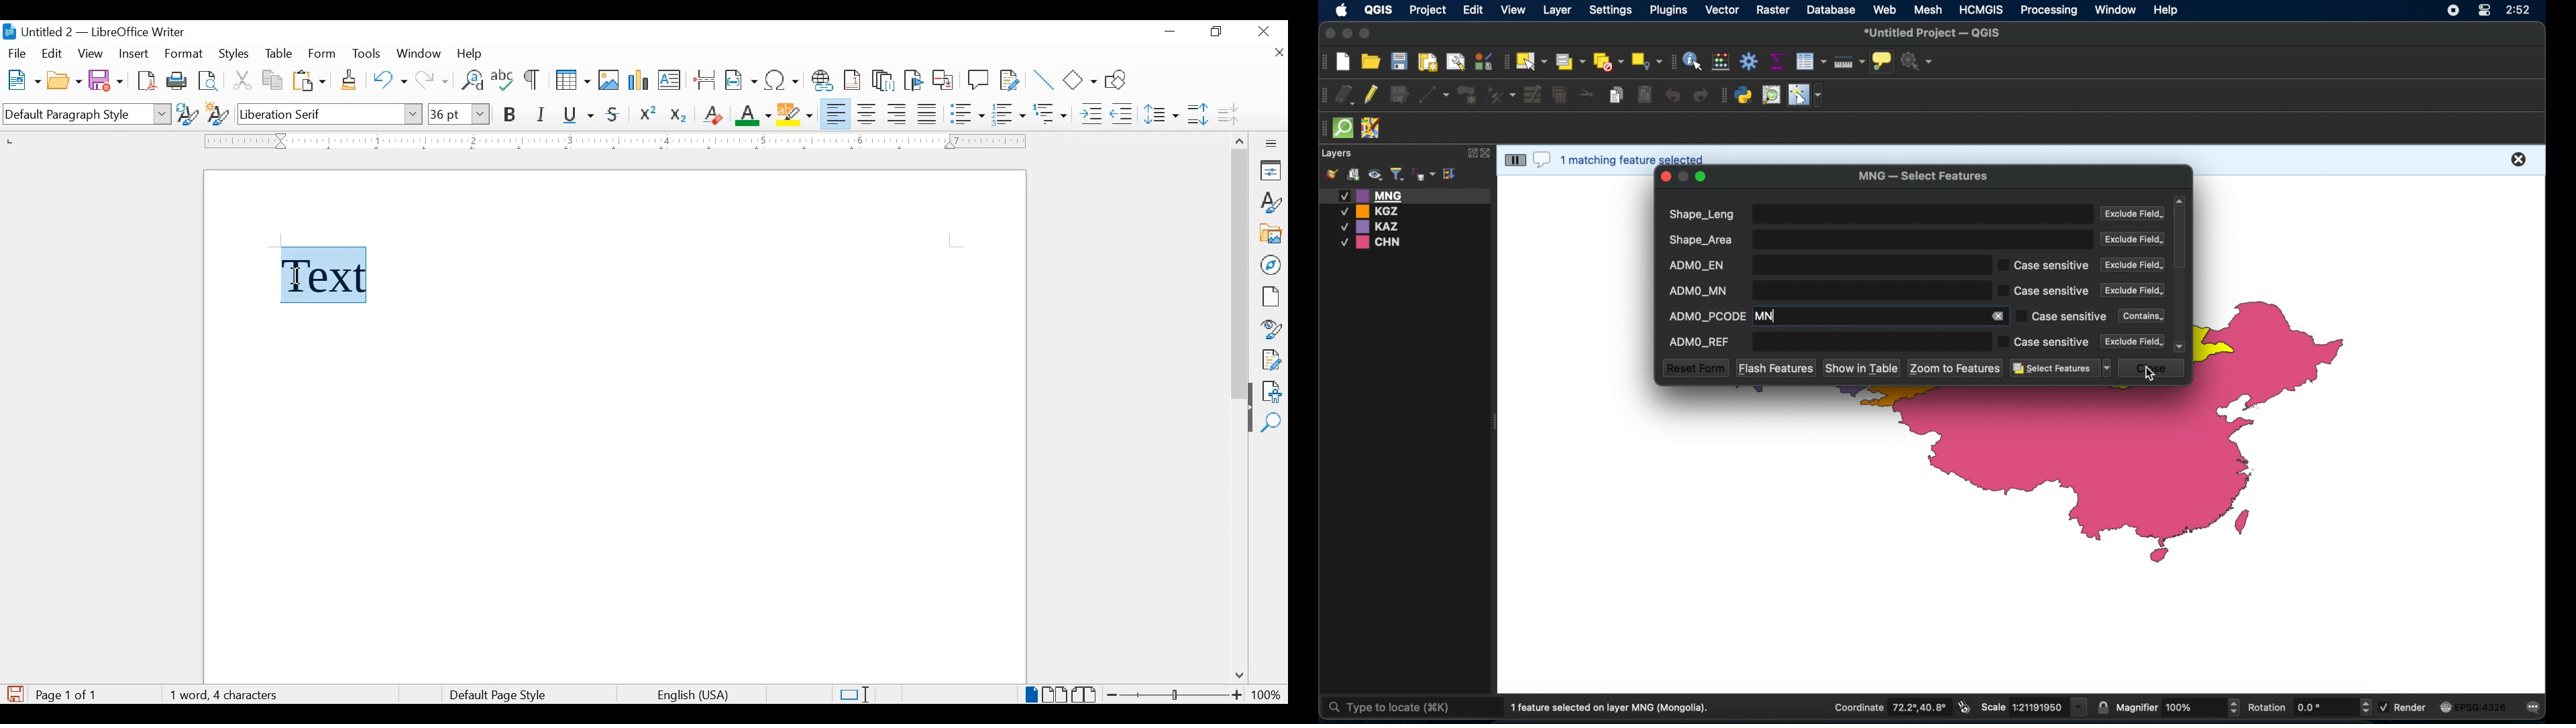 Image resolution: width=2576 pixels, height=728 pixels. I want to click on raster, so click(1775, 11).